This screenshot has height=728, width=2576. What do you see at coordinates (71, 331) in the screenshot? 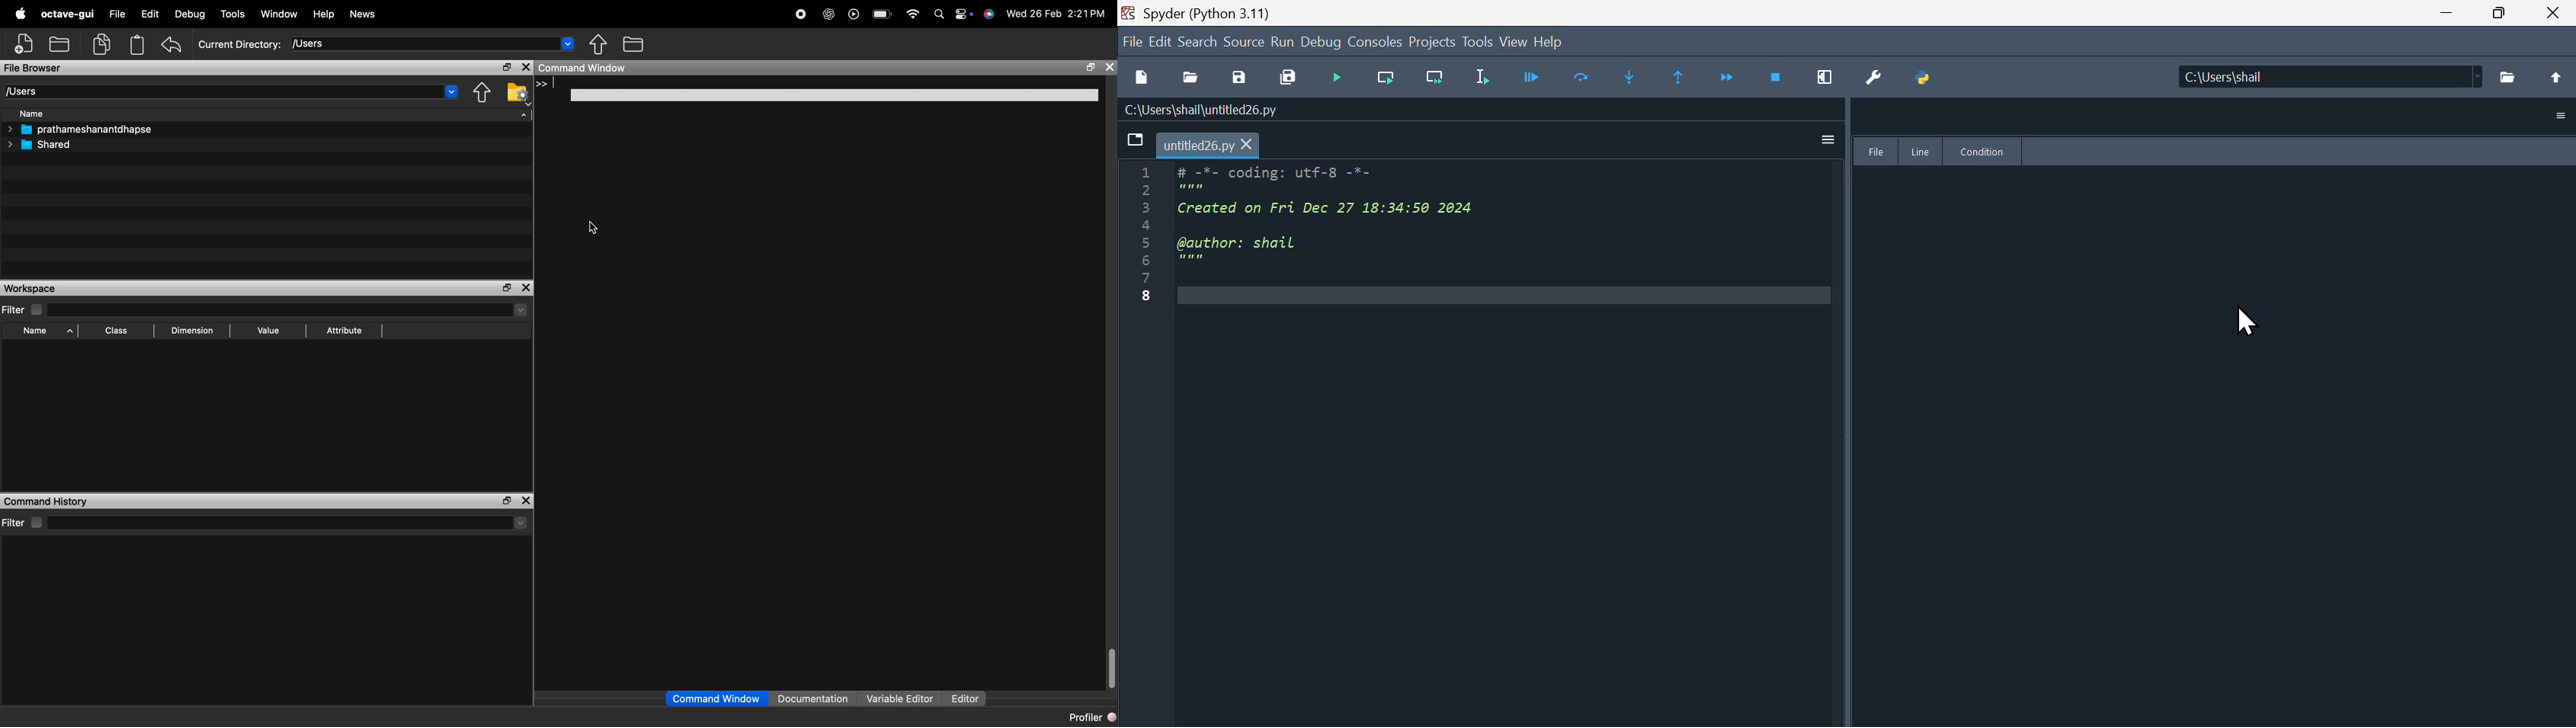
I see `sort` at bounding box center [71, 331].